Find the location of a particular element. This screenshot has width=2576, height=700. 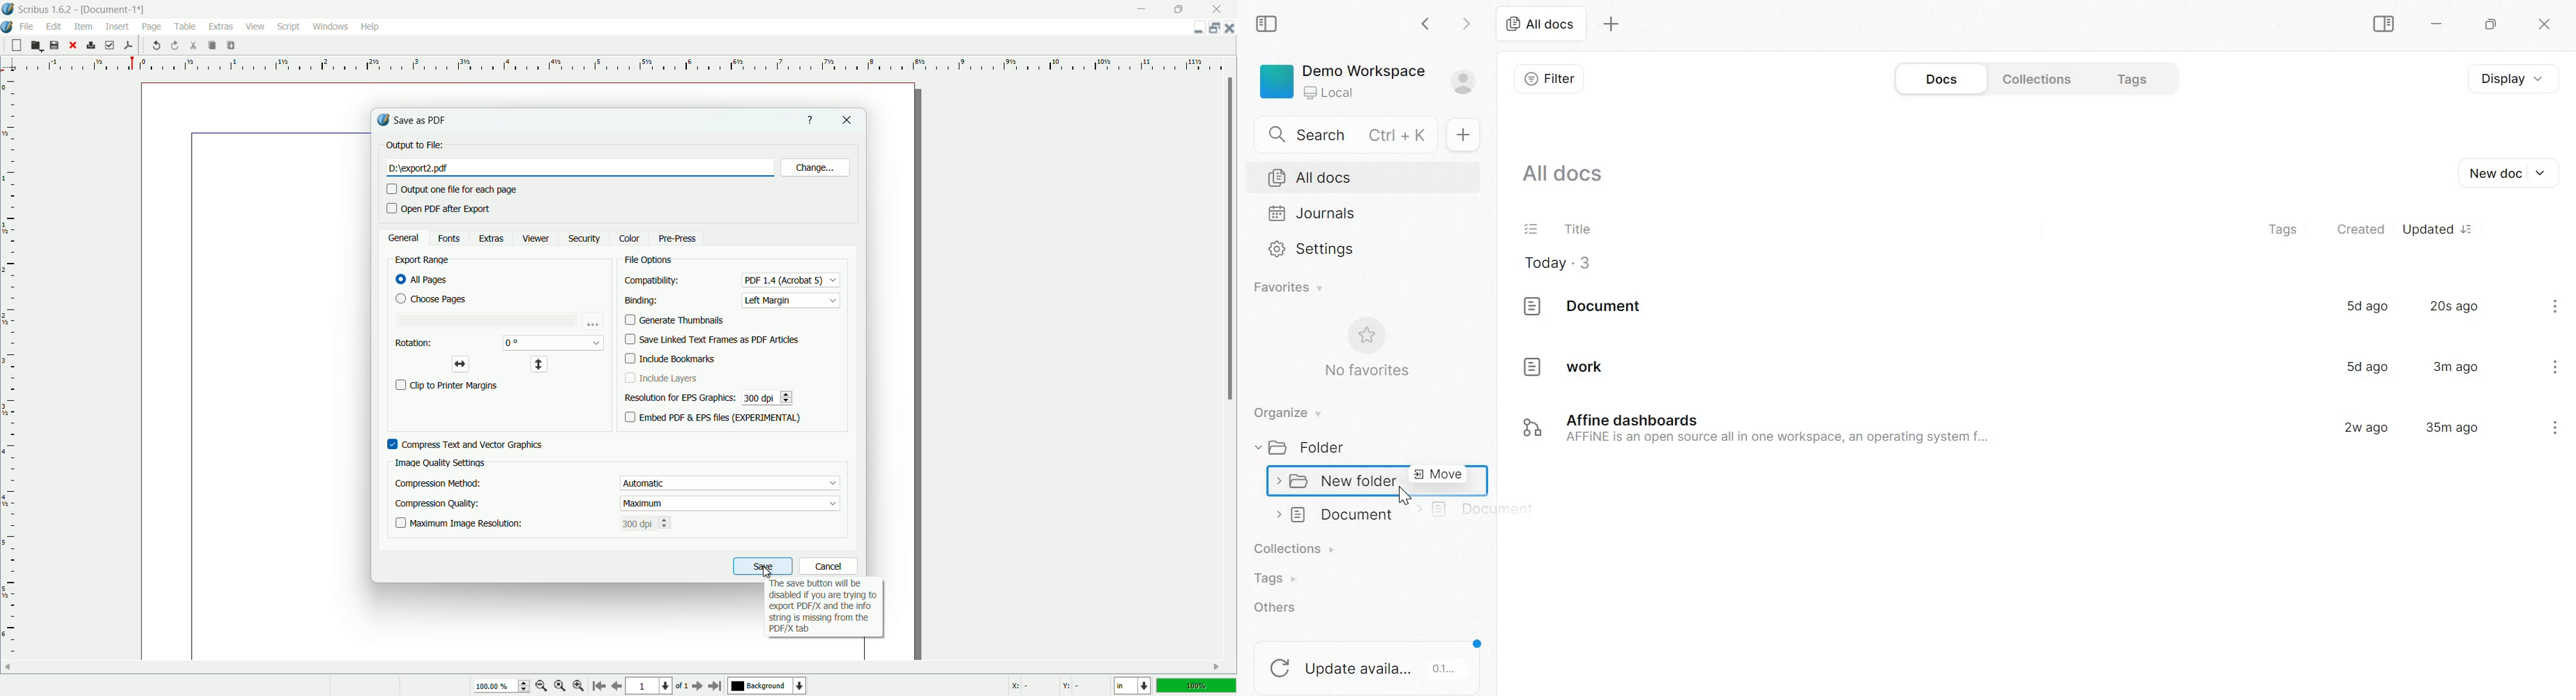

update available is located at coordinates (1367, 663).